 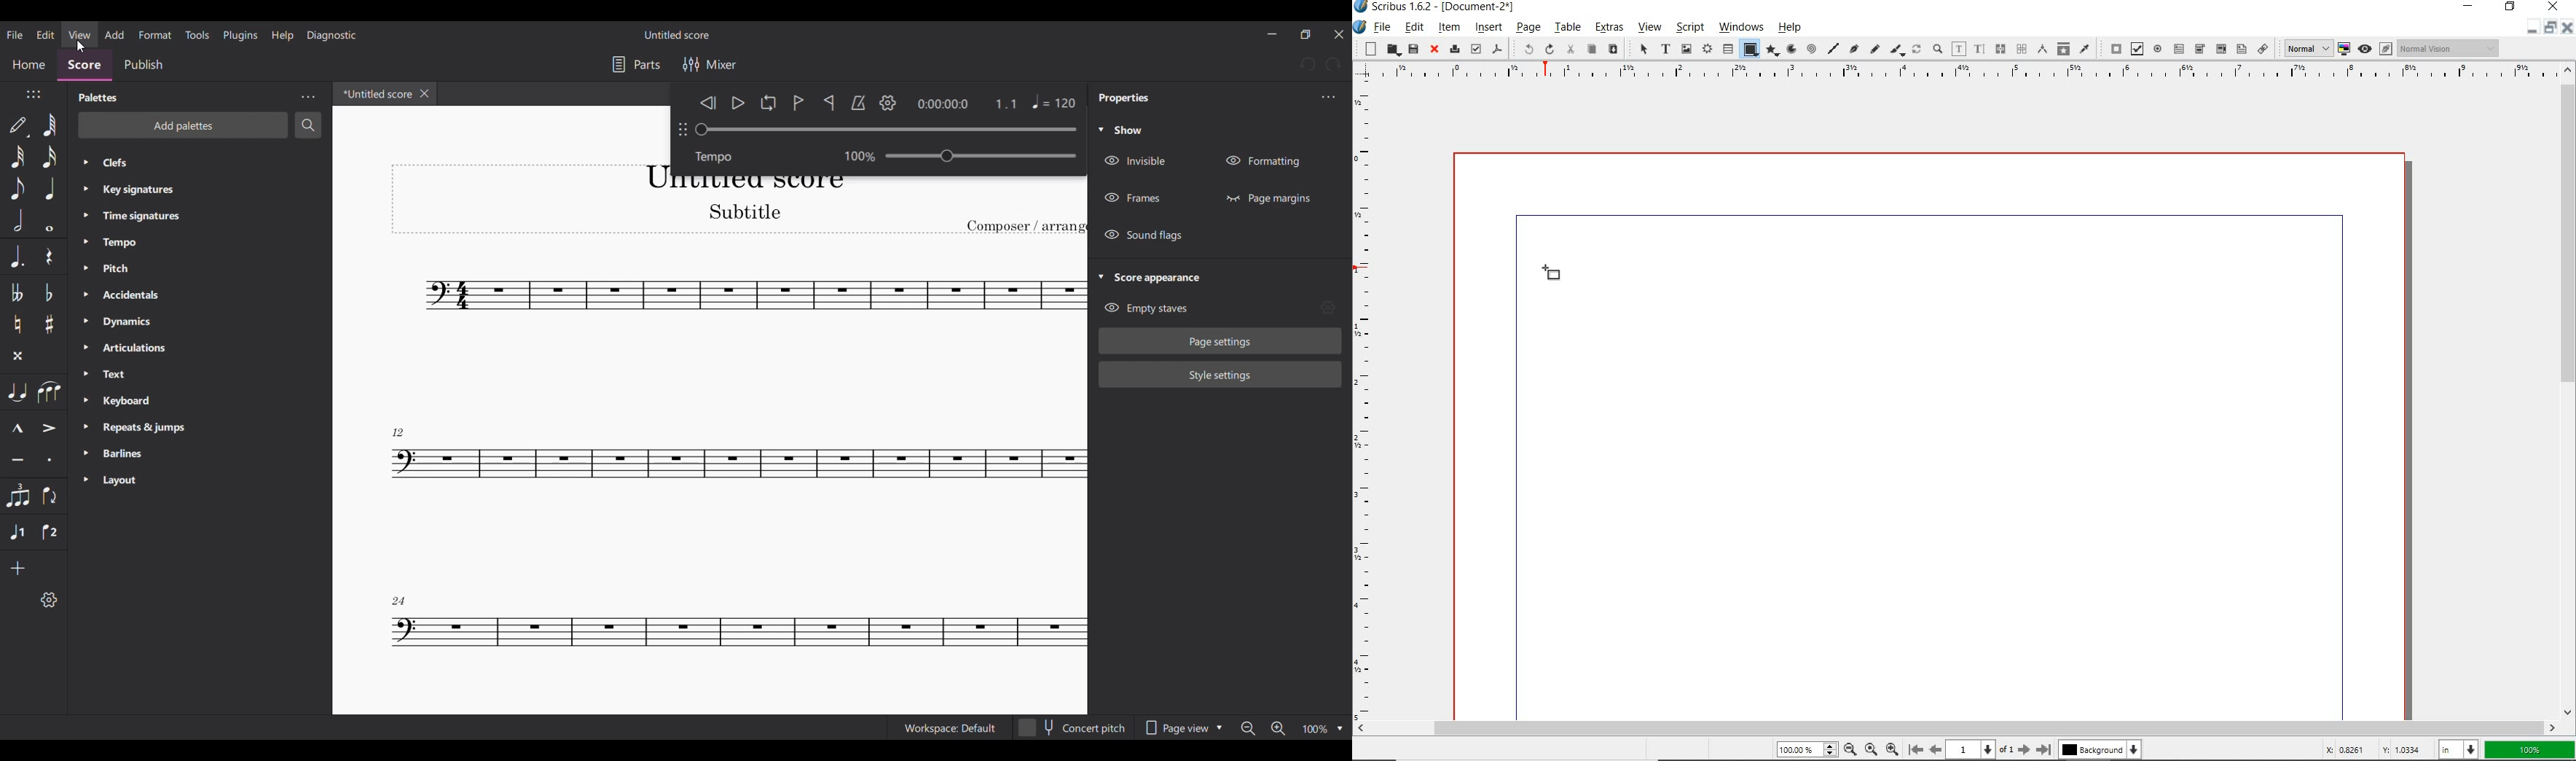 I want to click on 100%, so click(x=1324, y=729).